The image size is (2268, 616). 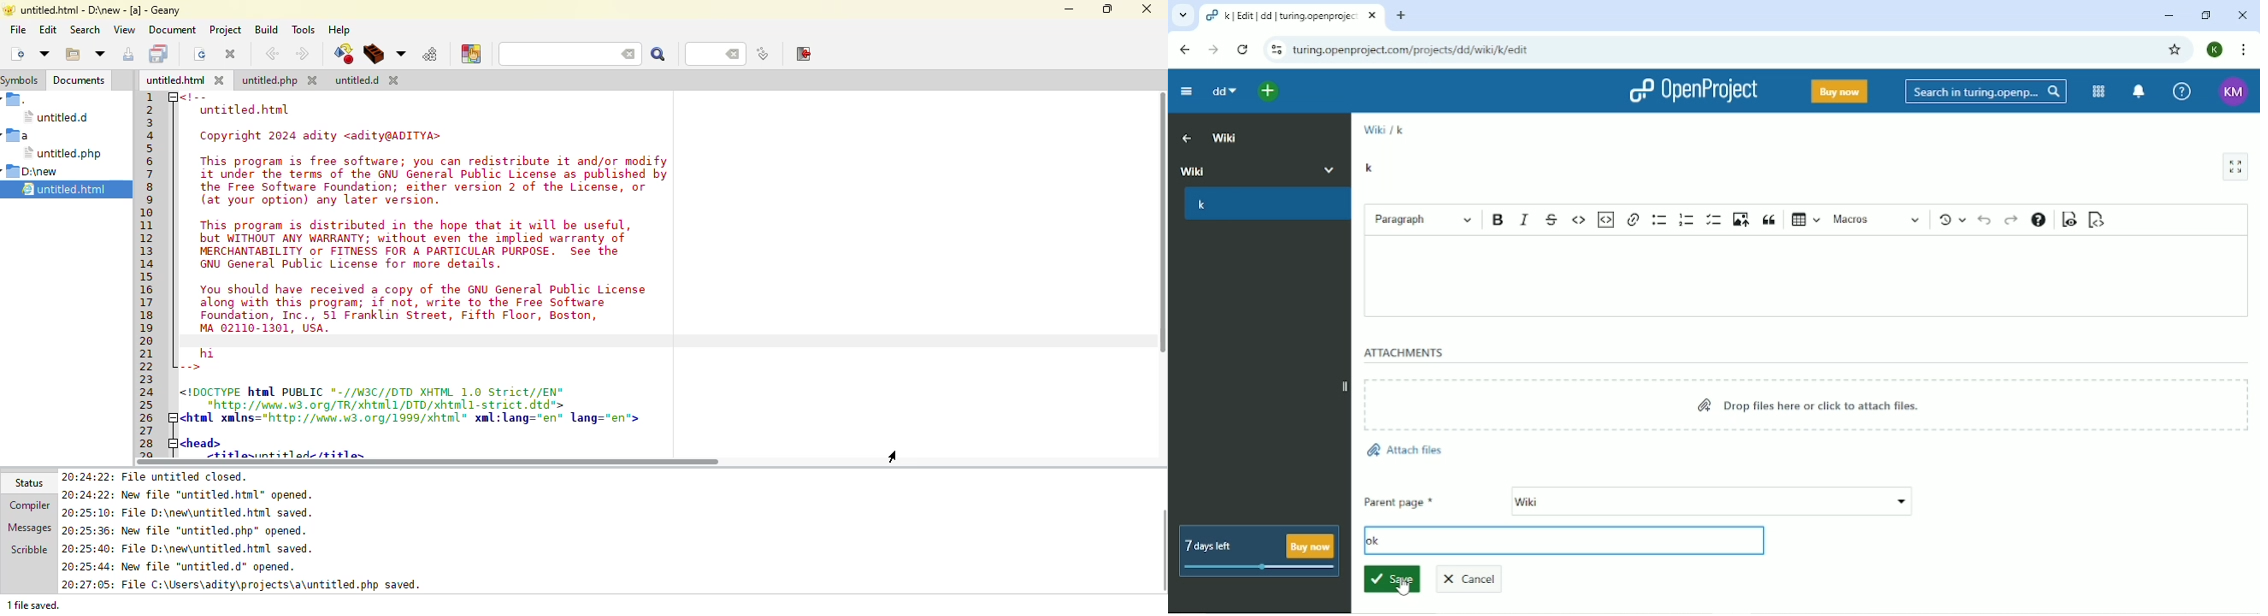 I want to click on Wiki, so click(x=1226, y=137).